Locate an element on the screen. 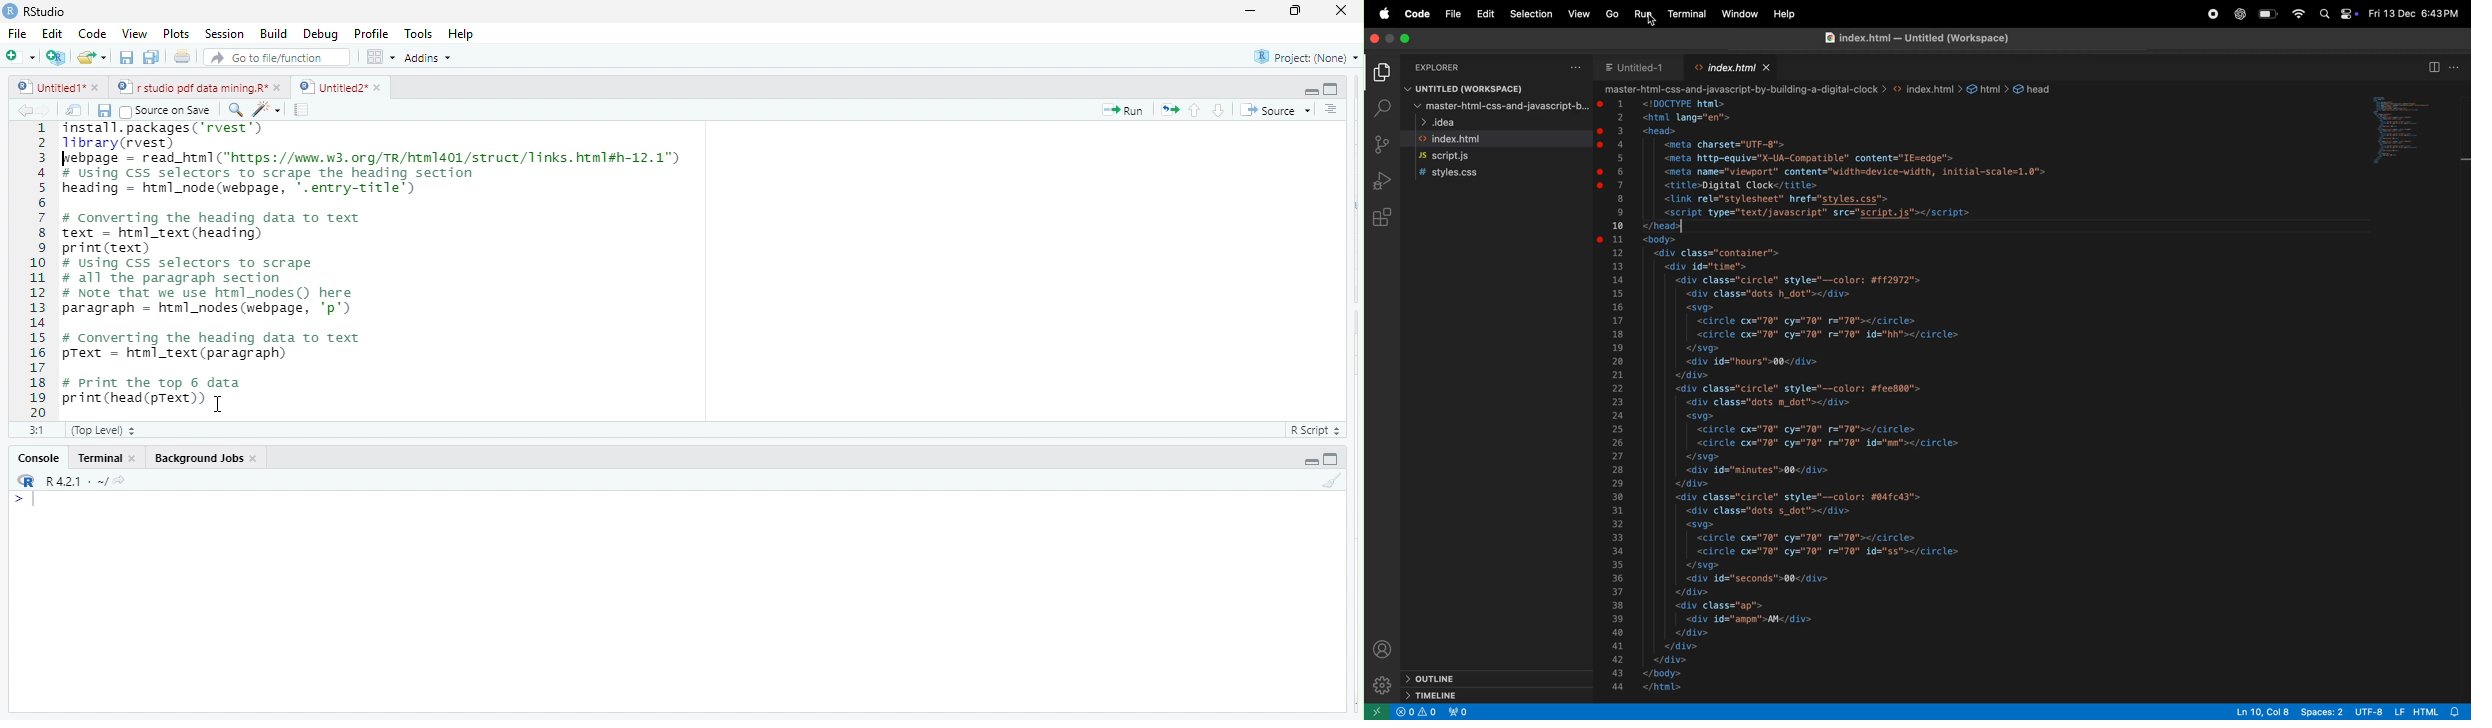 This screenshot has width=2492, height=728. ‘Session is located at coordinates (223, 34).